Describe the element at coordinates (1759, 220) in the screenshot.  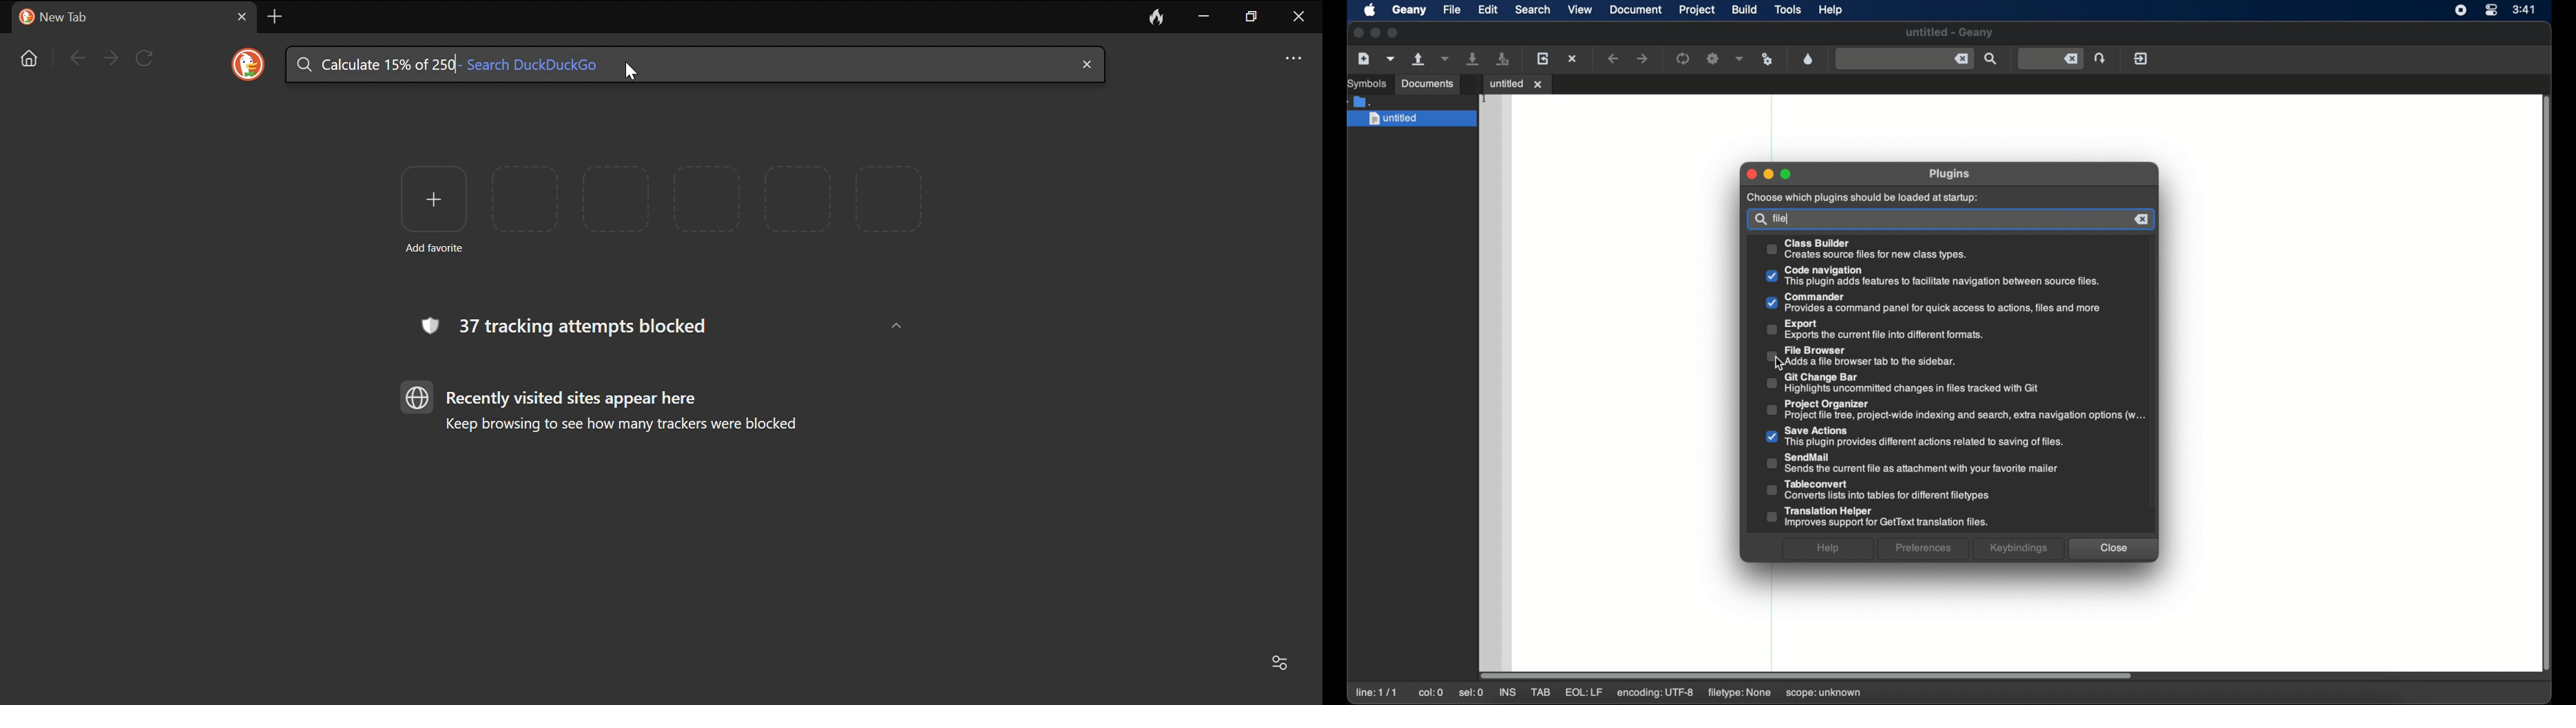
I see `` at that location.